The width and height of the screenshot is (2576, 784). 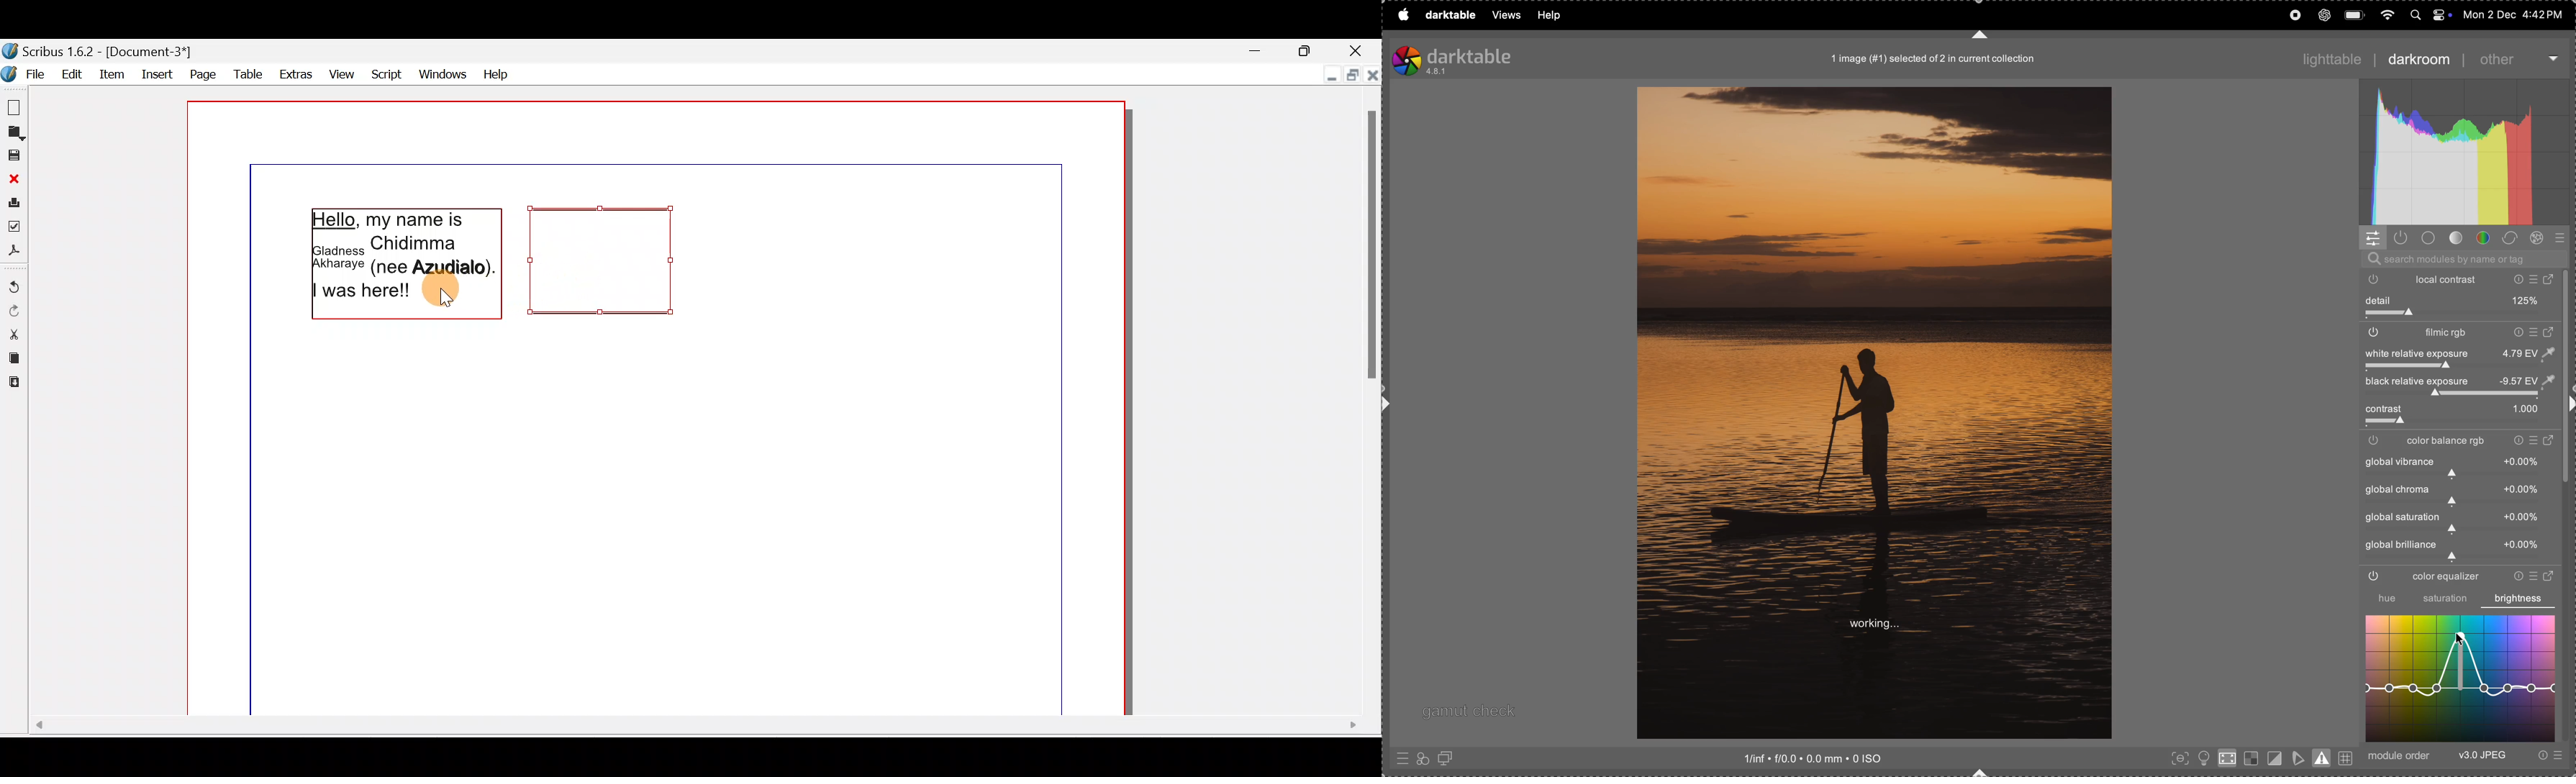 What do you see at coordinates (2381, 367) in the screenshot?
I see `toggle exposure` at bounding box center [2381, 367].